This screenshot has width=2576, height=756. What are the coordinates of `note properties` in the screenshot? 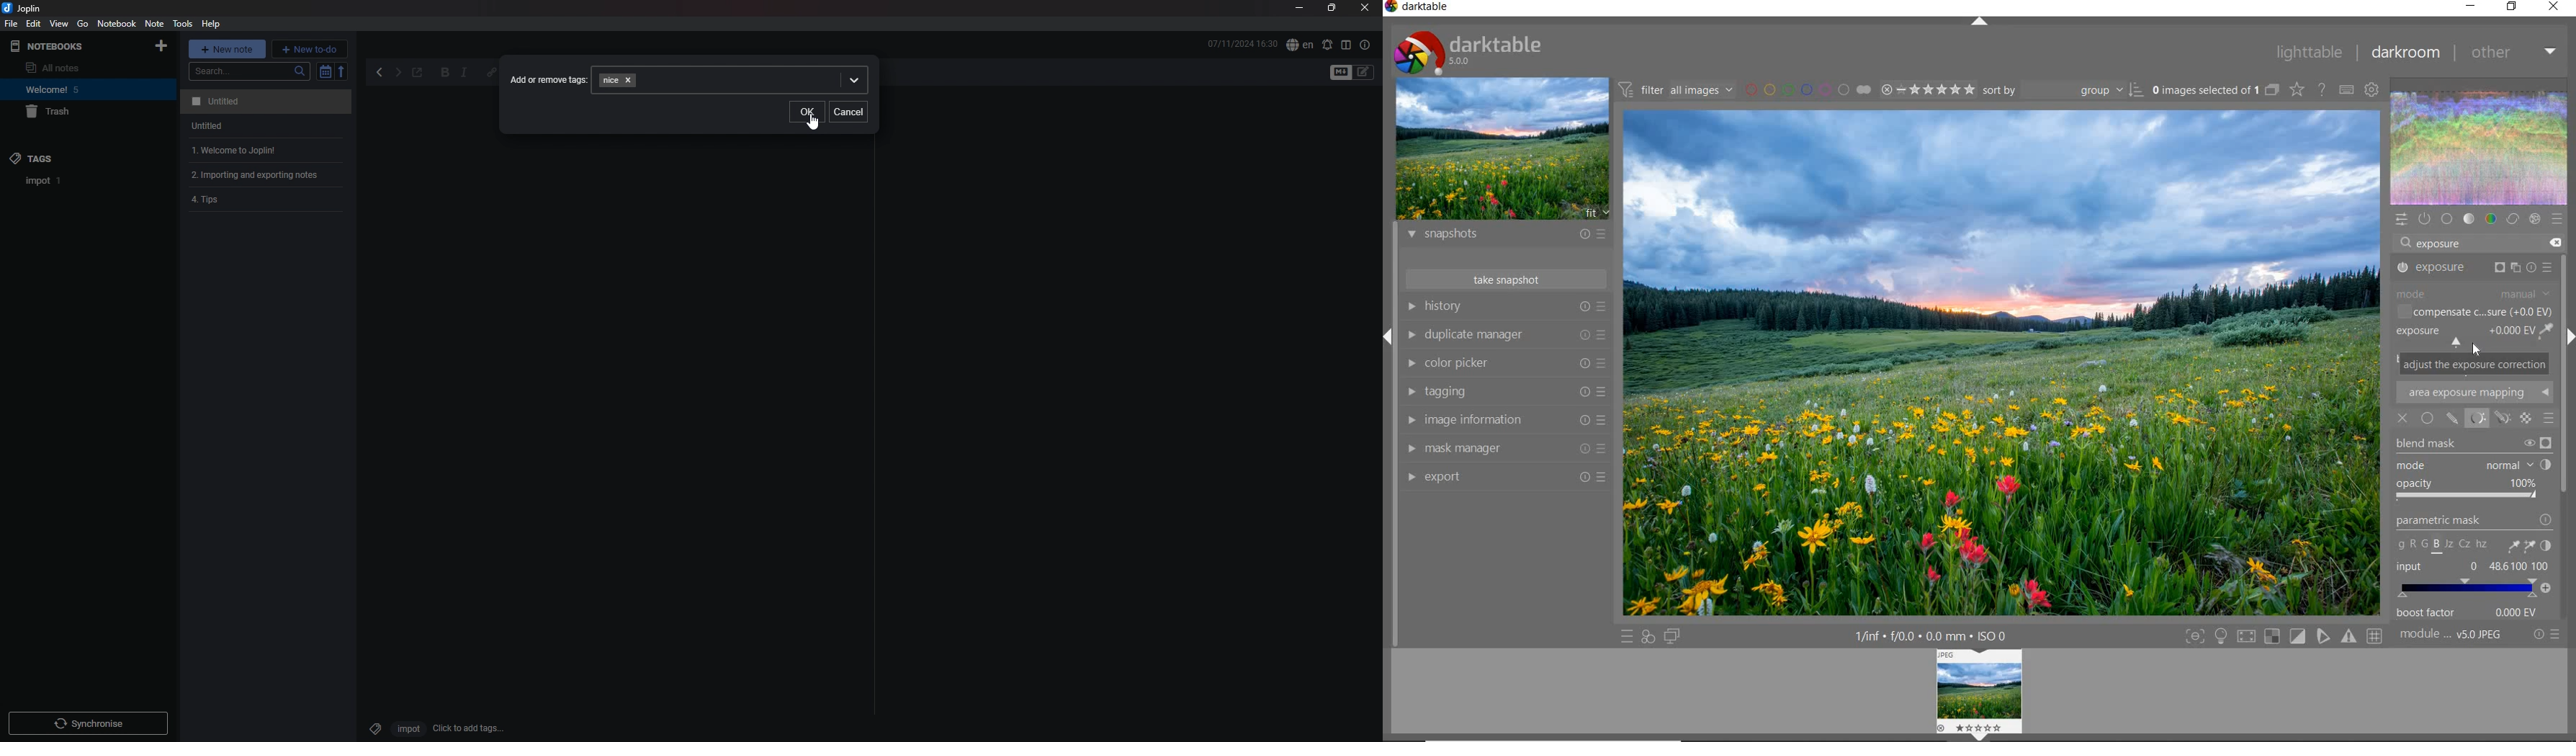 It's located at (1365, 45).